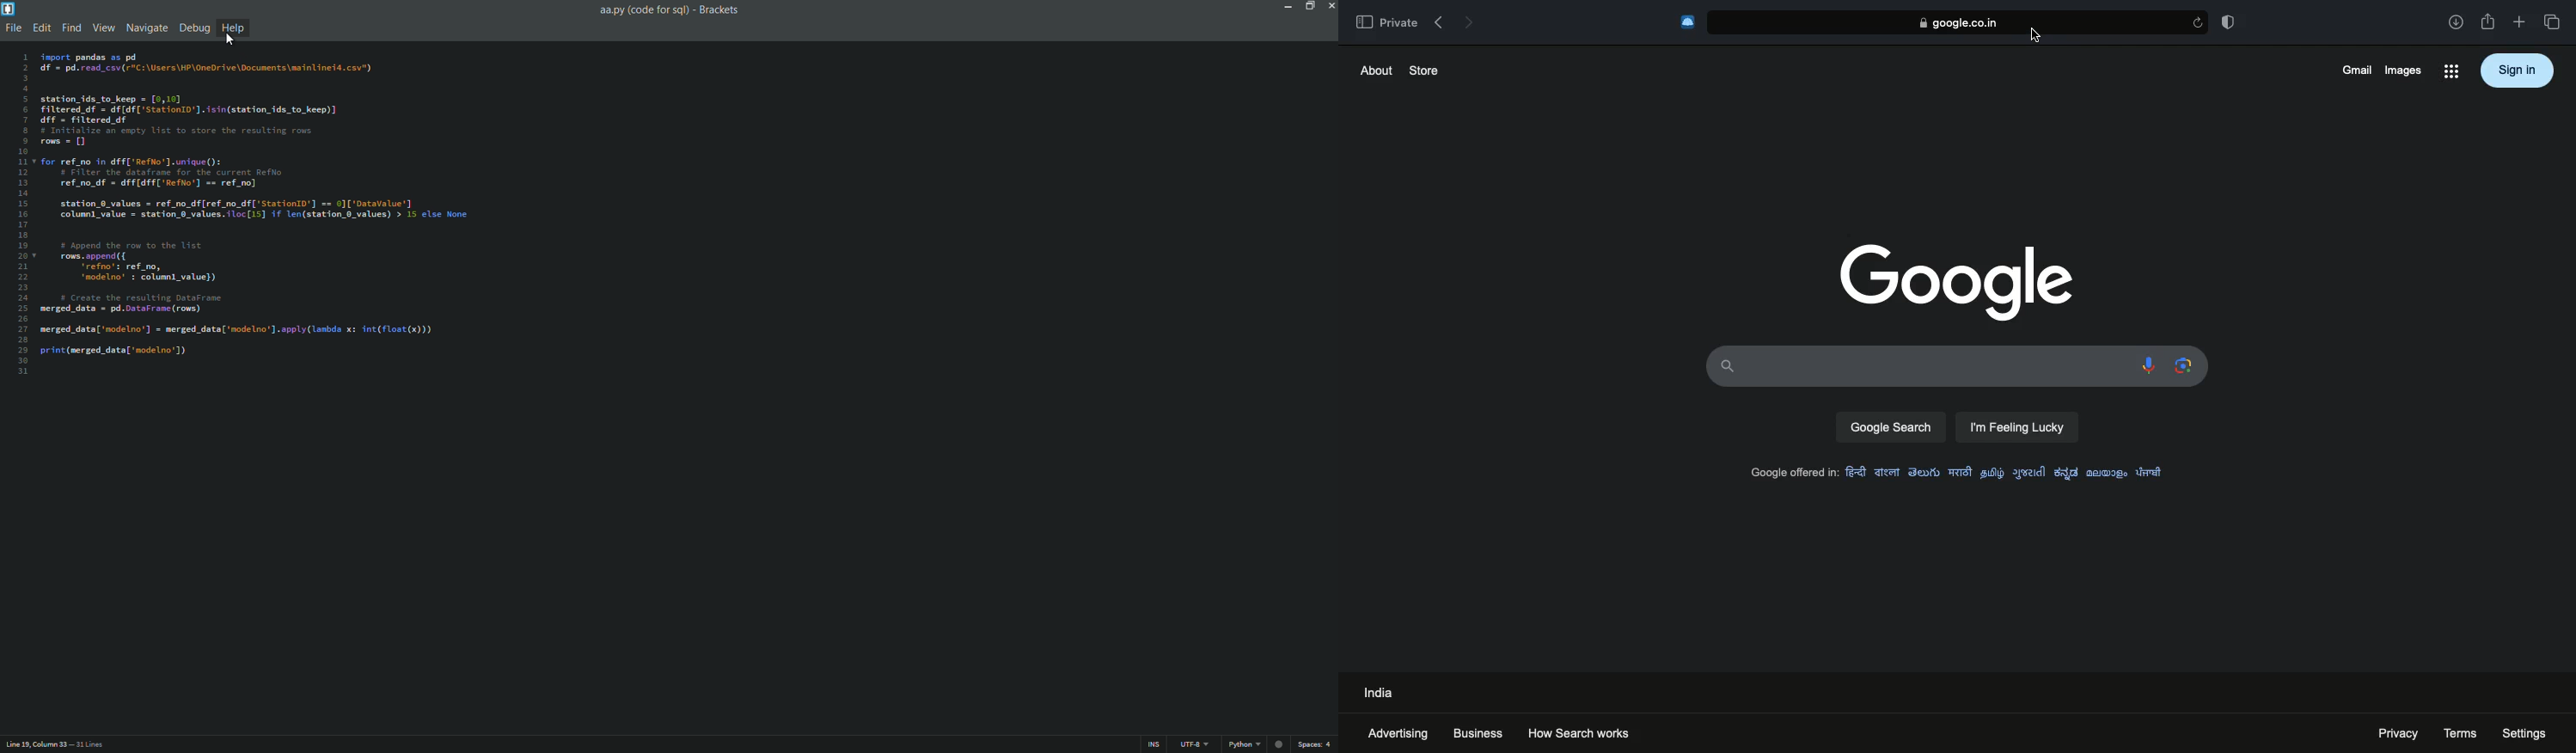 This screenshot has height=756, width=2576. What do you see at coordinates (1310, 7) in the screenshot?
I see `maximize` at bounding box center [1310, 7].